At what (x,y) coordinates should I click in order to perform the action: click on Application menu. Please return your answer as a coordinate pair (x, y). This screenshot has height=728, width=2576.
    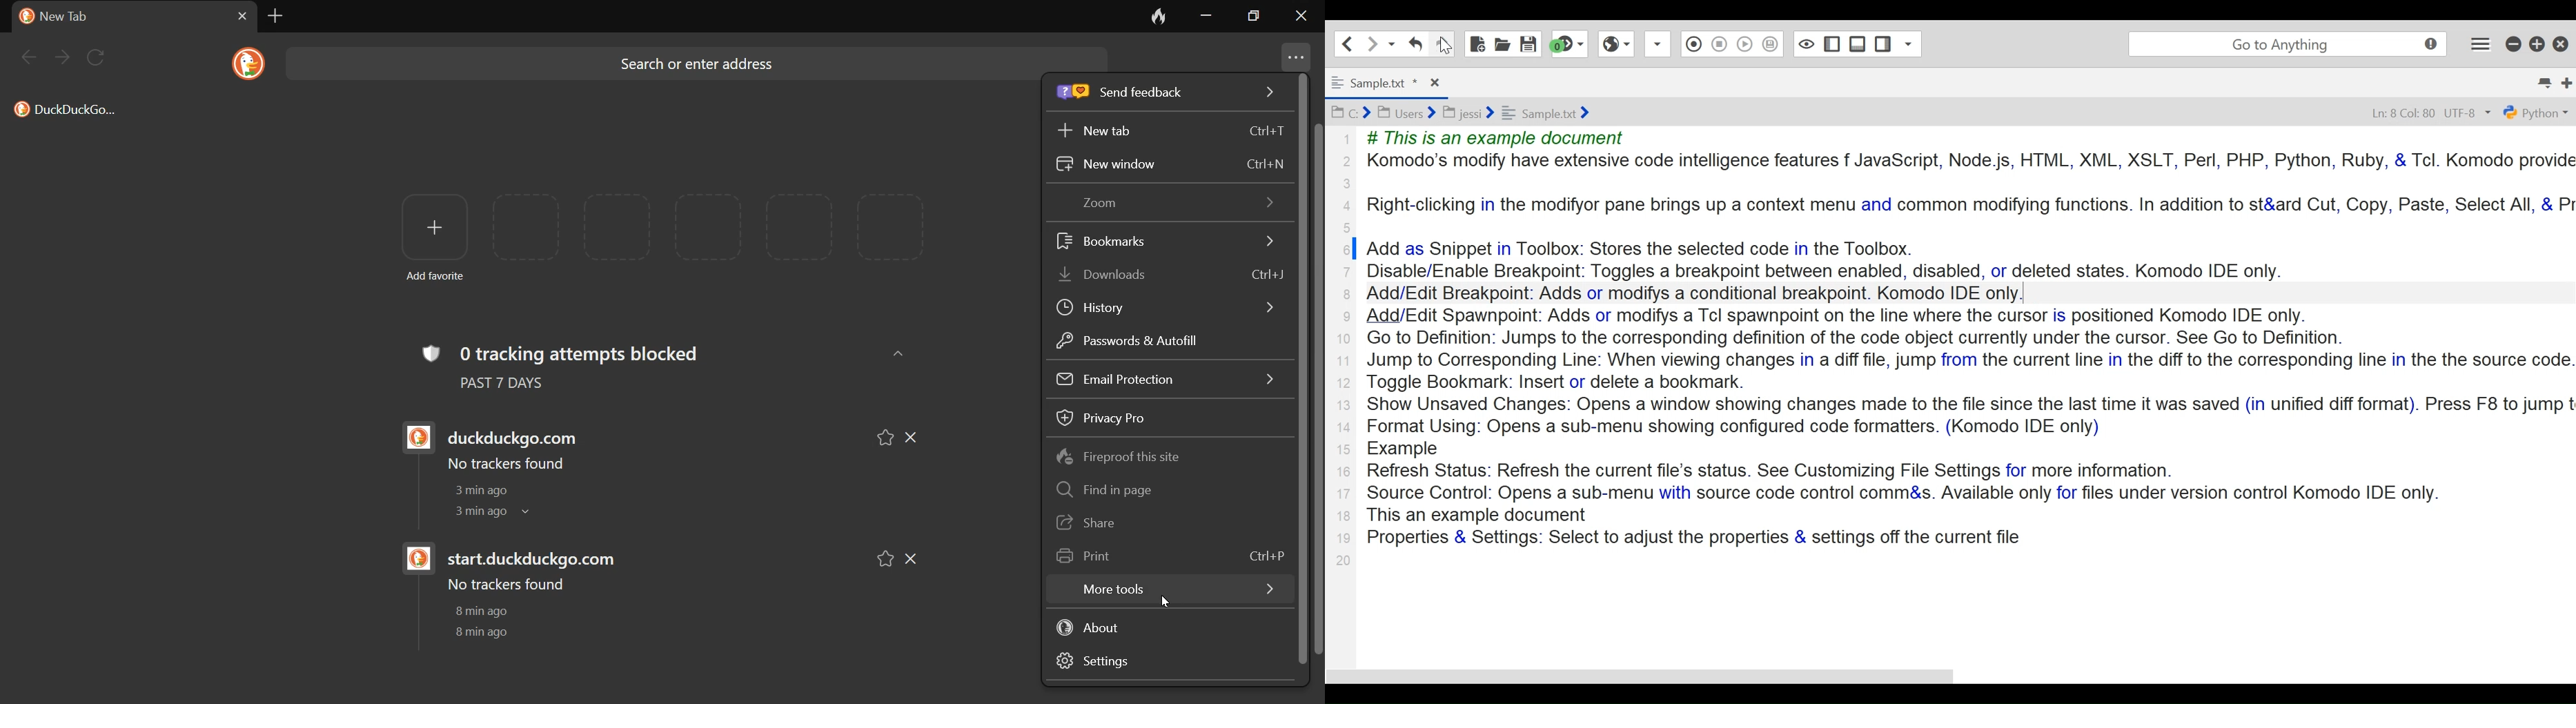
    Looking at the image, I should click on (2480, 44).